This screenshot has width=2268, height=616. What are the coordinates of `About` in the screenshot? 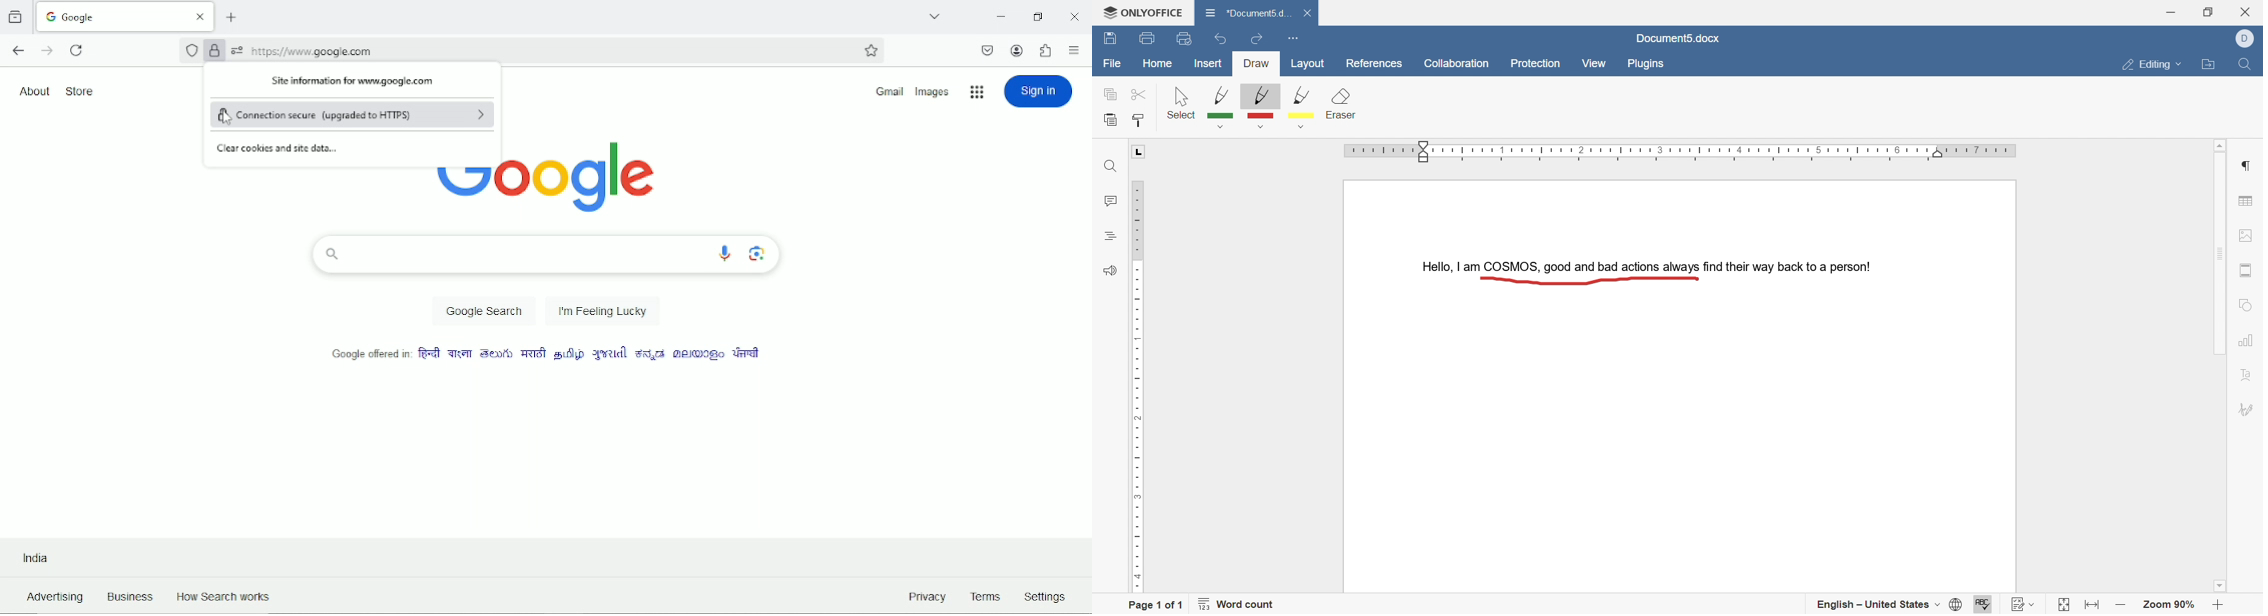 It's located at (34, 90).